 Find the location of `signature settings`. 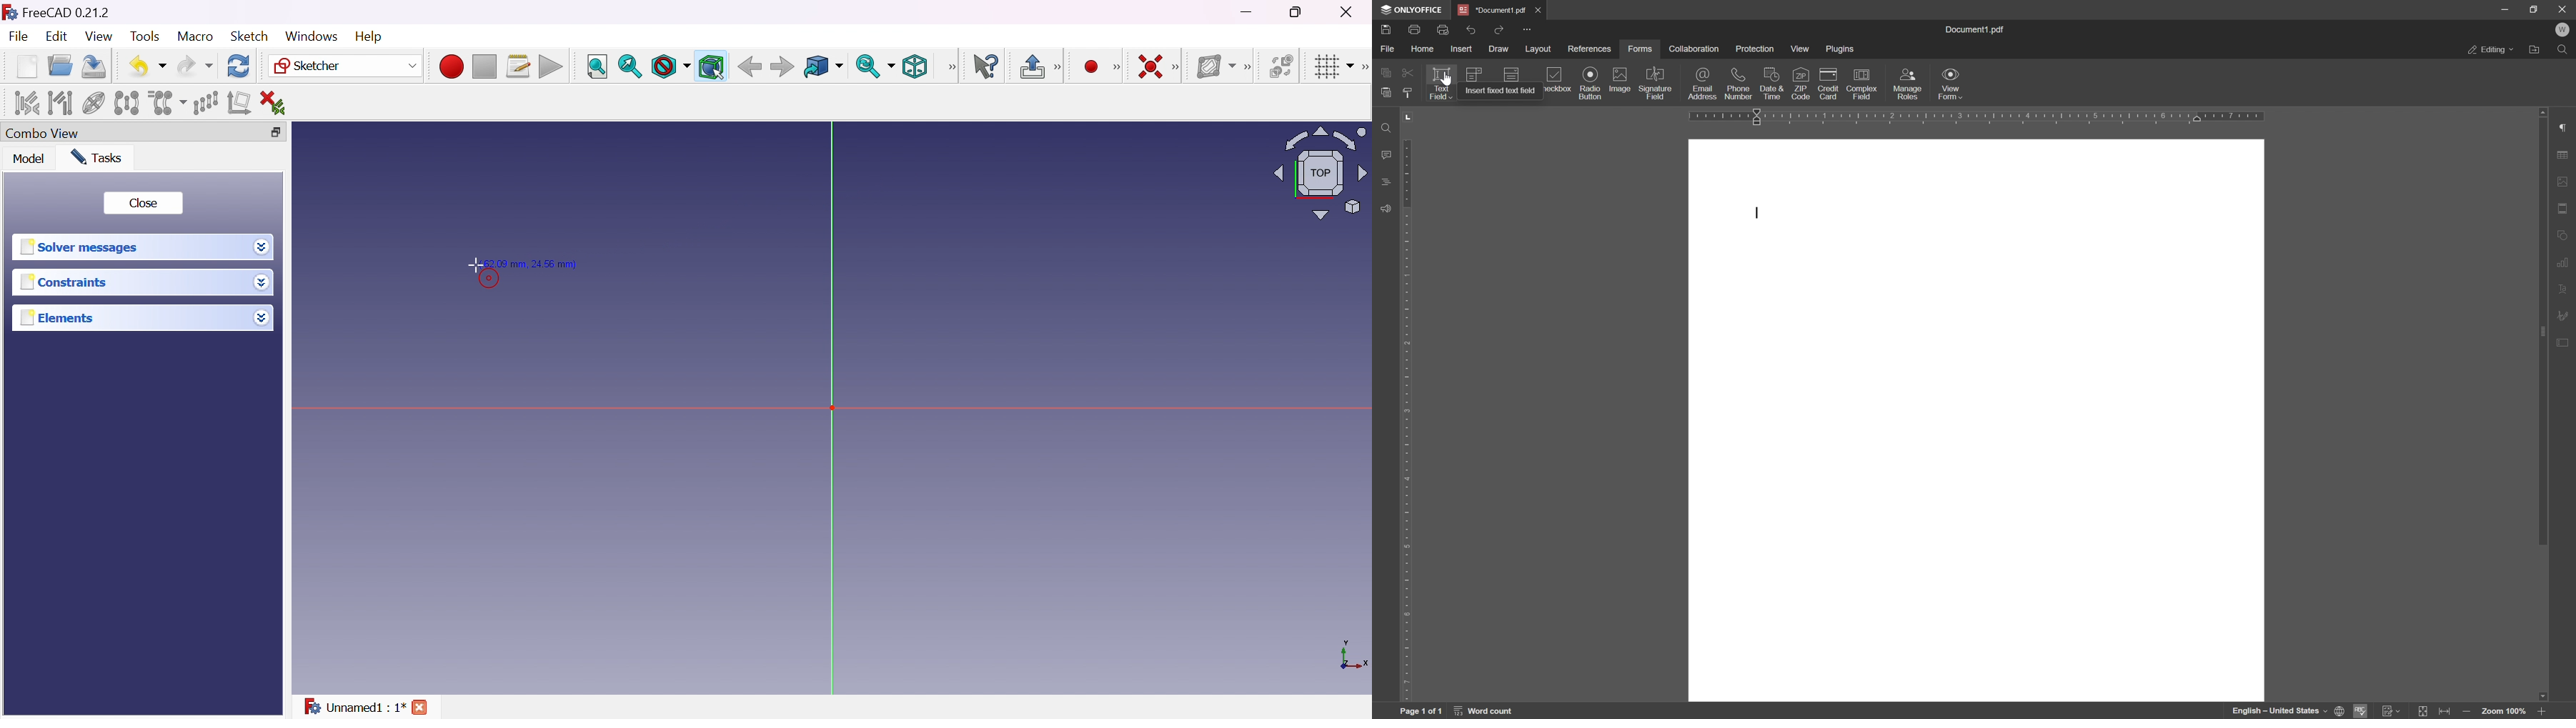

signature settings is located at coordinates (2564, 314).